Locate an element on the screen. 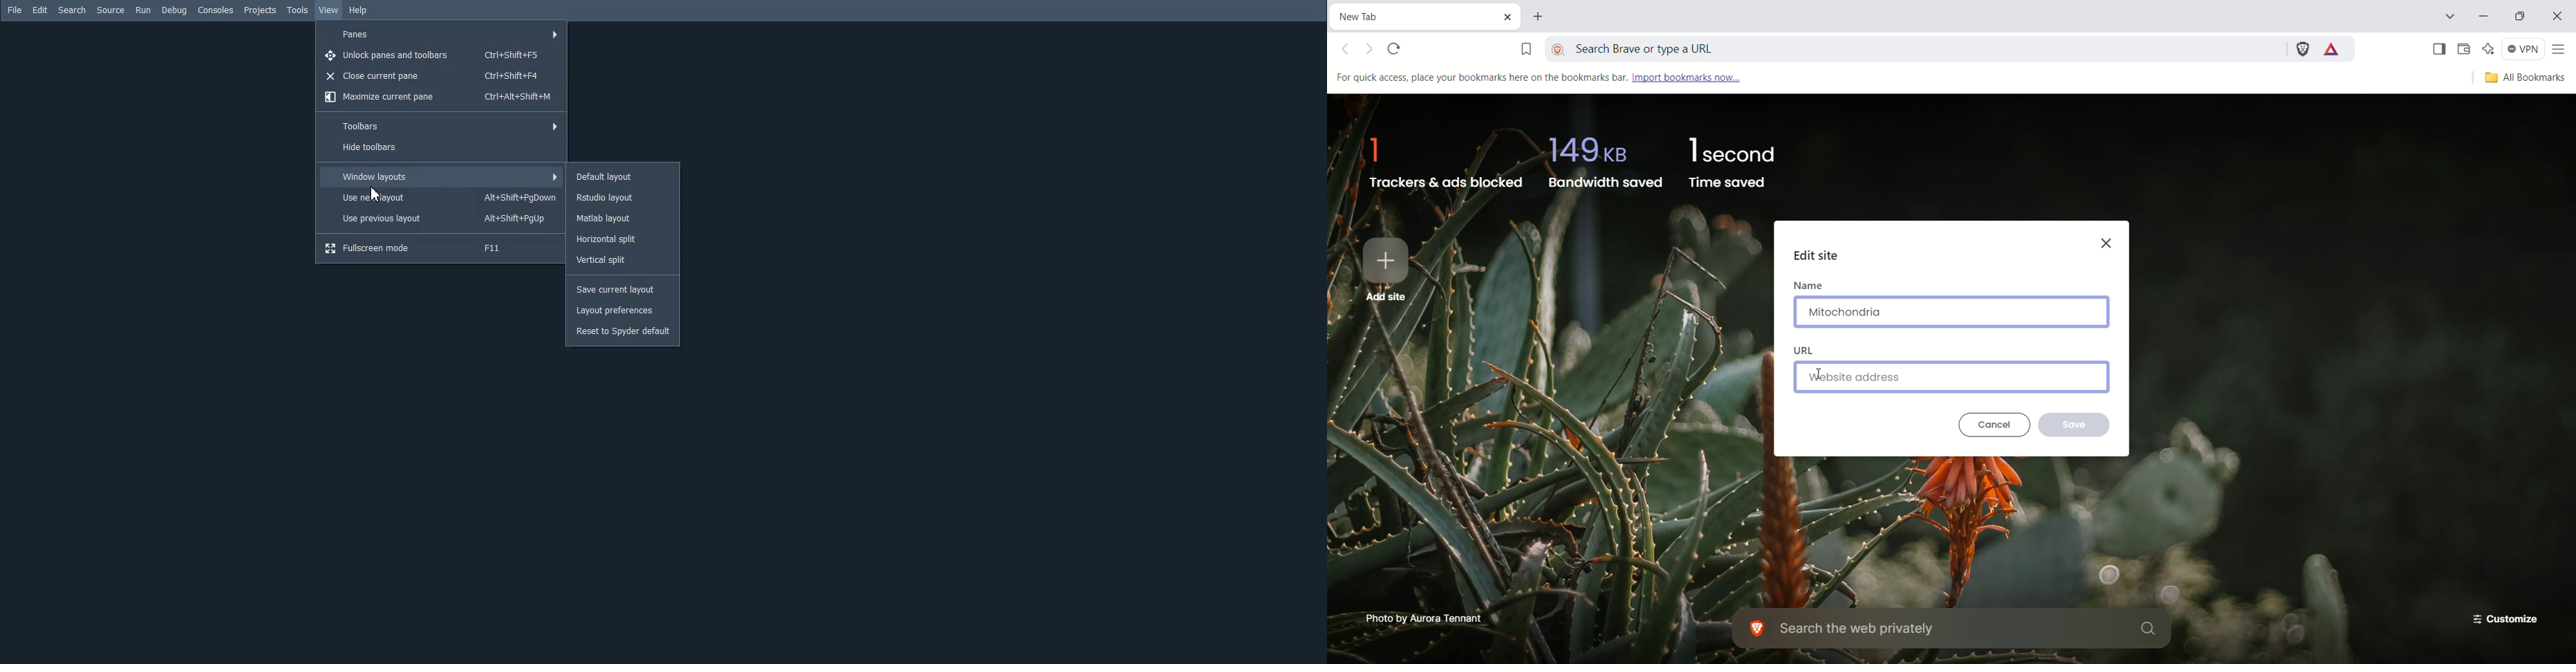 This screenshot has width=2576, height=672. search tabs is located at coordinates (2449, 18).